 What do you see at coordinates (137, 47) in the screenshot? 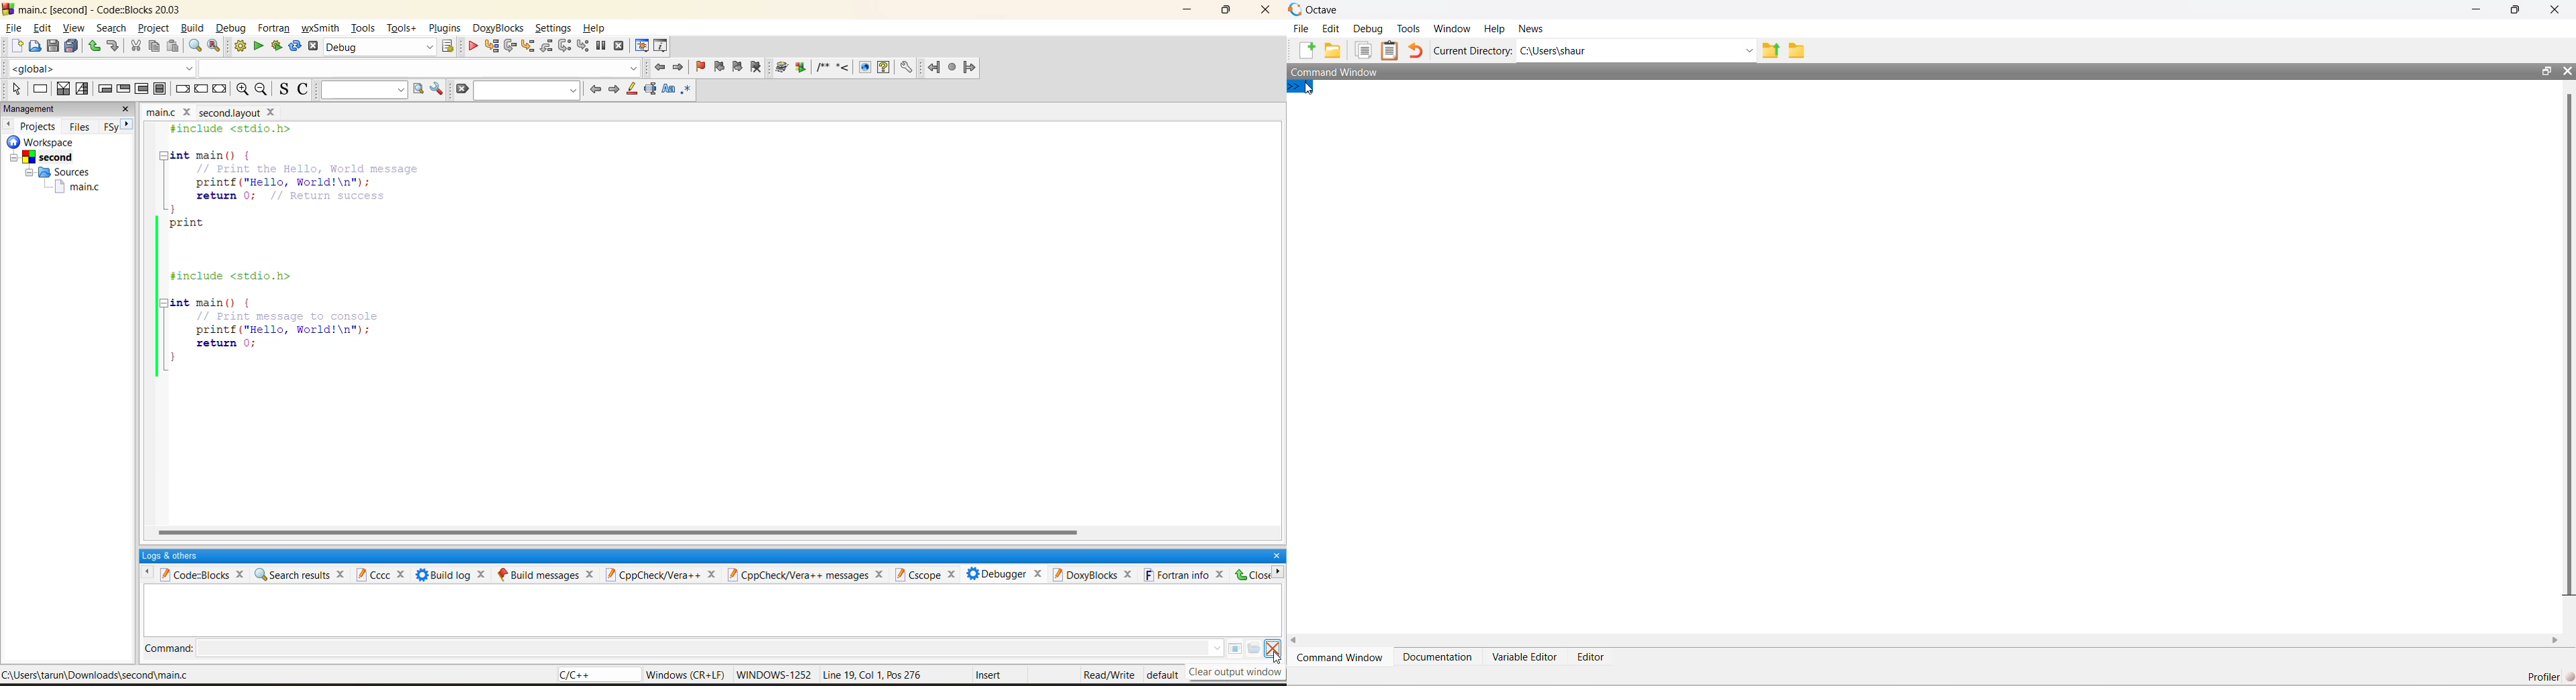
I see `cut` at bounding box center [137, 47].